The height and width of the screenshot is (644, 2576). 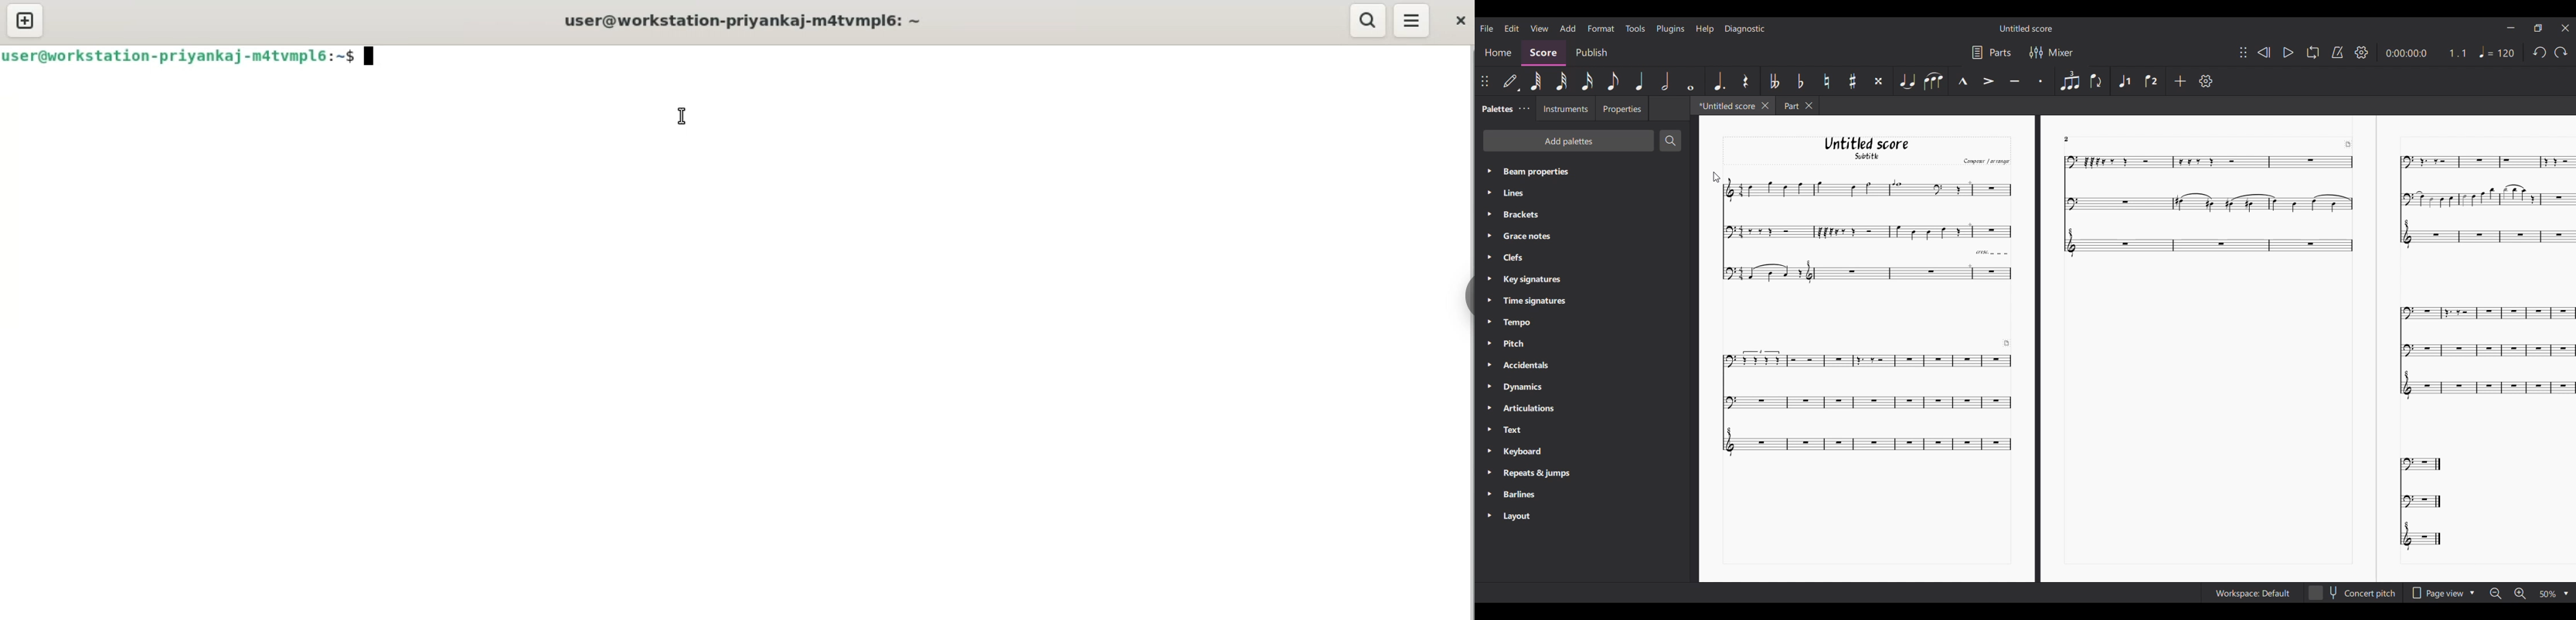 What do you see at coordinates (1524, 193) in the screenshot?
I see `Line` at bounding box center [1524, 193].